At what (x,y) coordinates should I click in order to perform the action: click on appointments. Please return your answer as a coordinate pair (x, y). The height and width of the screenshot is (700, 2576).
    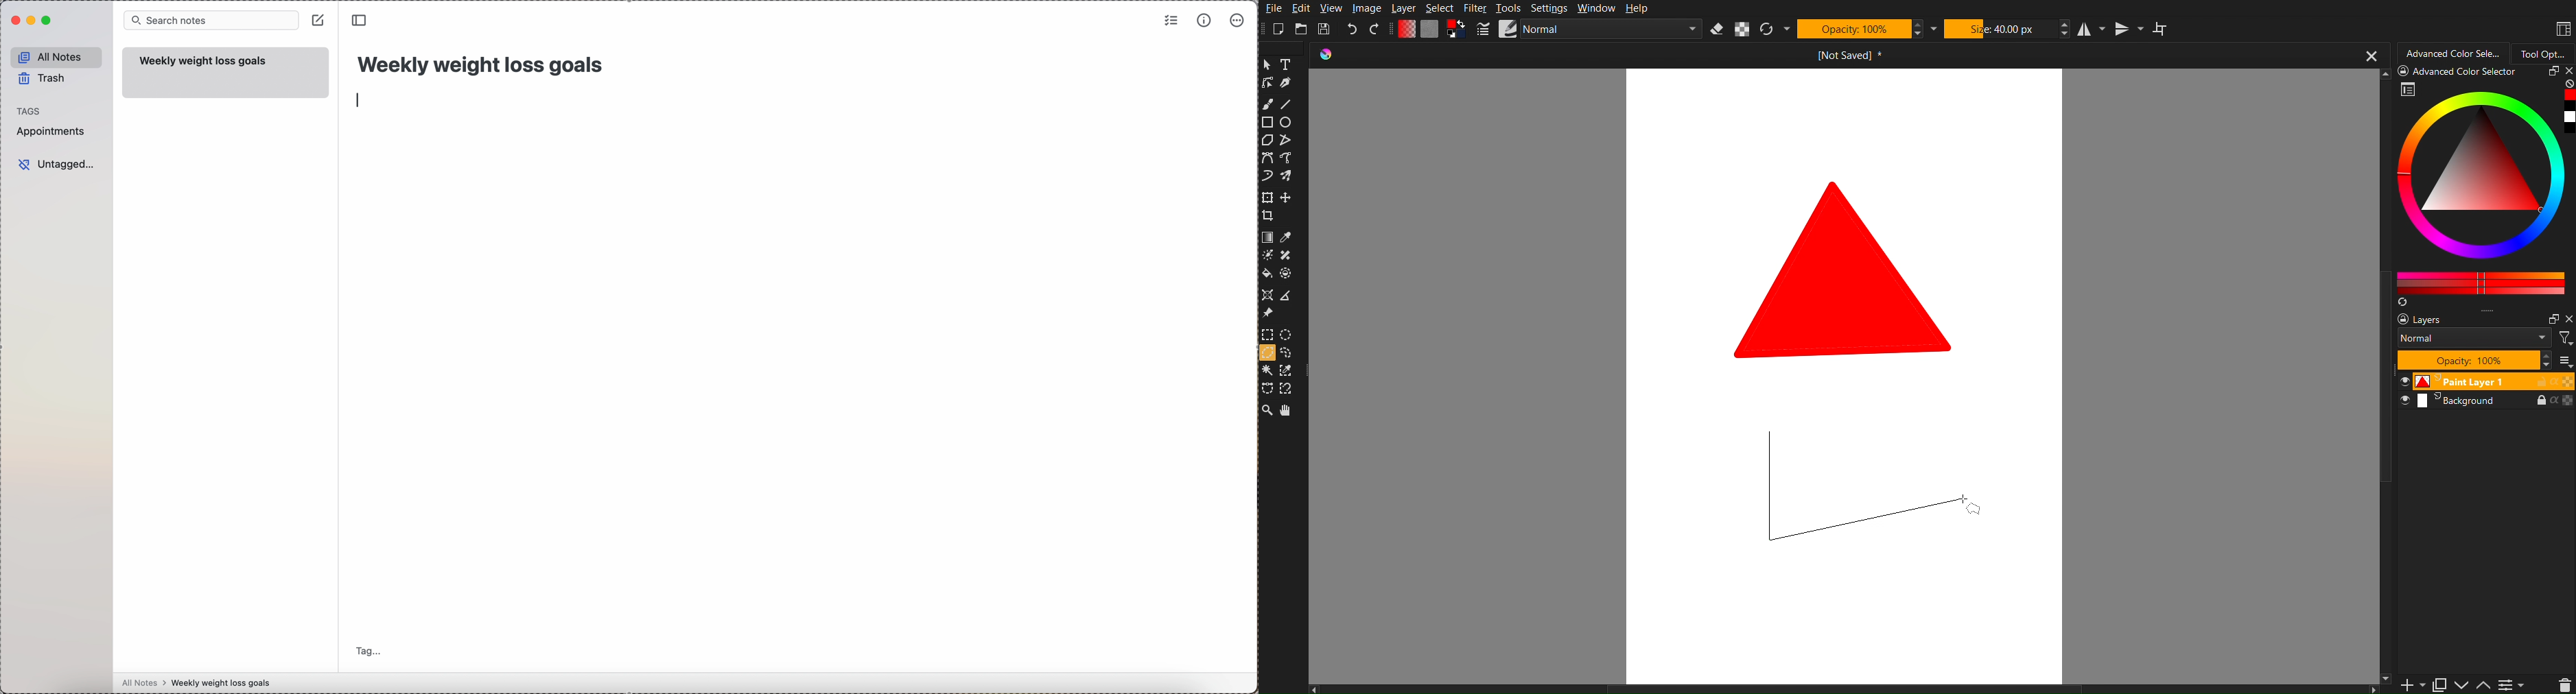
    Looking at the image, I should click on (54, 133).